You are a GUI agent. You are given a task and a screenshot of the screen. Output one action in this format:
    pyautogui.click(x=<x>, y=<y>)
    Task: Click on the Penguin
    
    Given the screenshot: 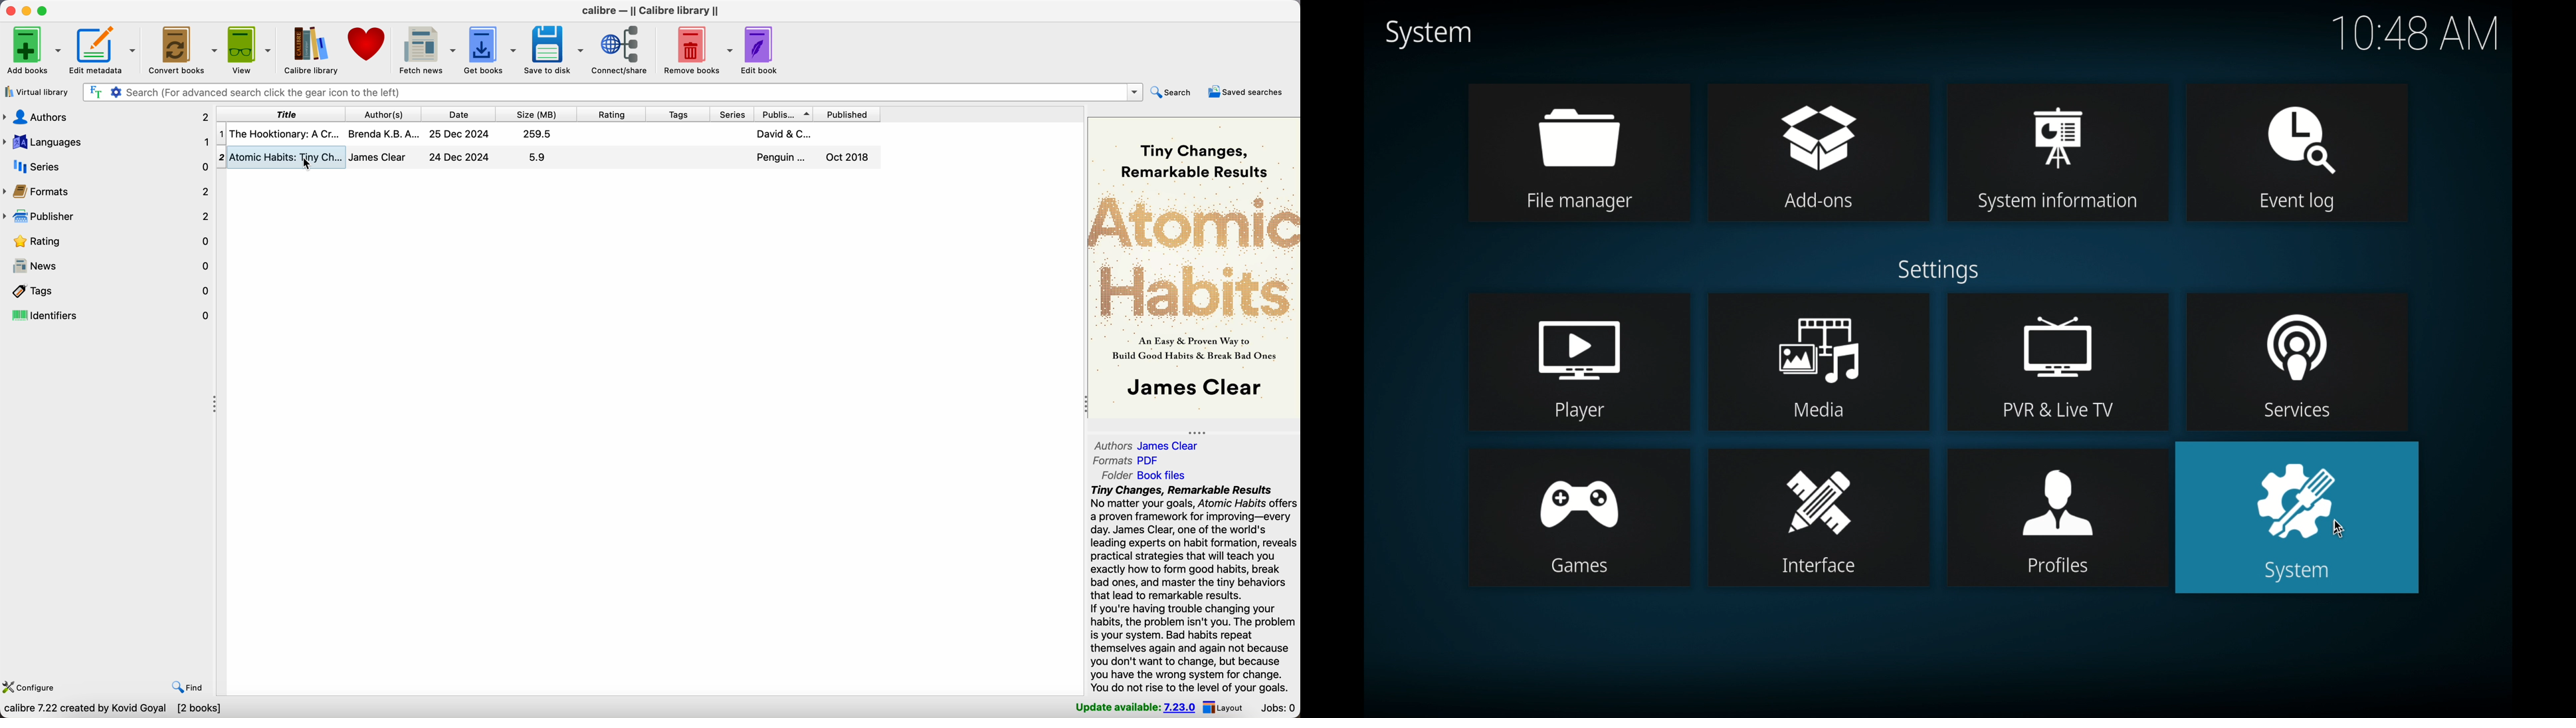 What is the action you would take?
    pyautogui.click(x=782, y=158)
    